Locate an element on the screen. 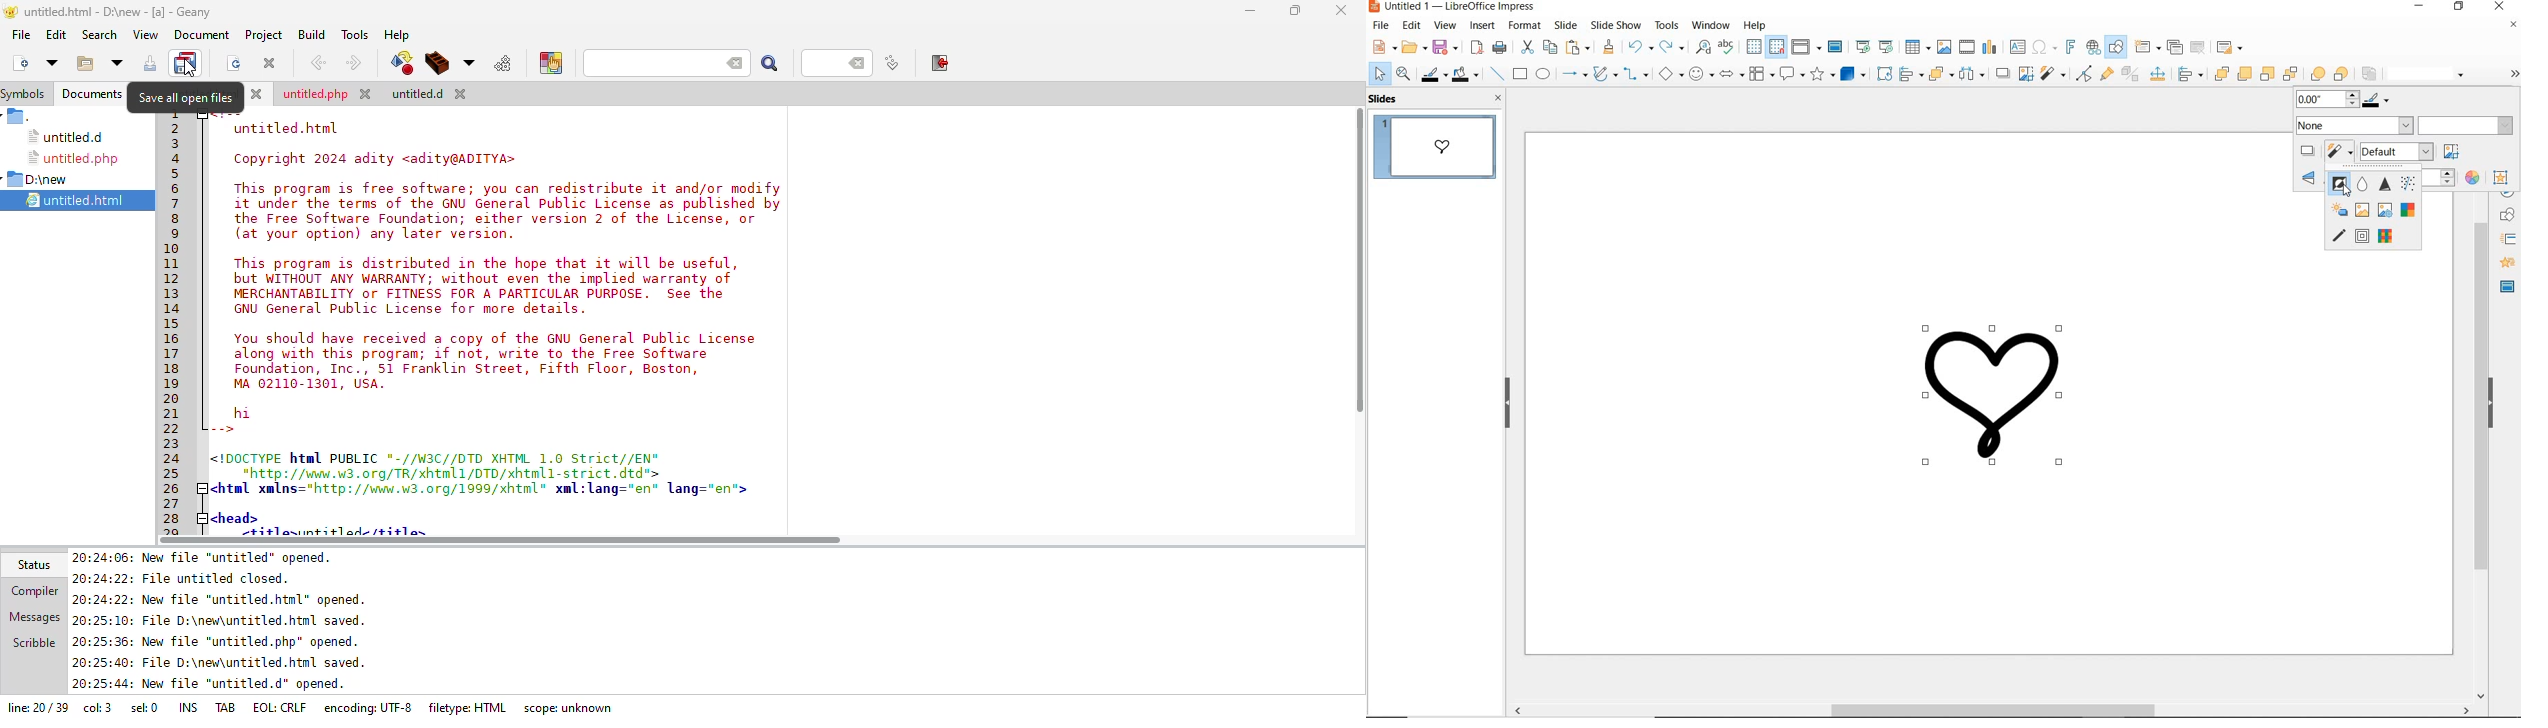 This screenshot has width=2548, height=728. snap to grid is located at coordinates (1777, 47).